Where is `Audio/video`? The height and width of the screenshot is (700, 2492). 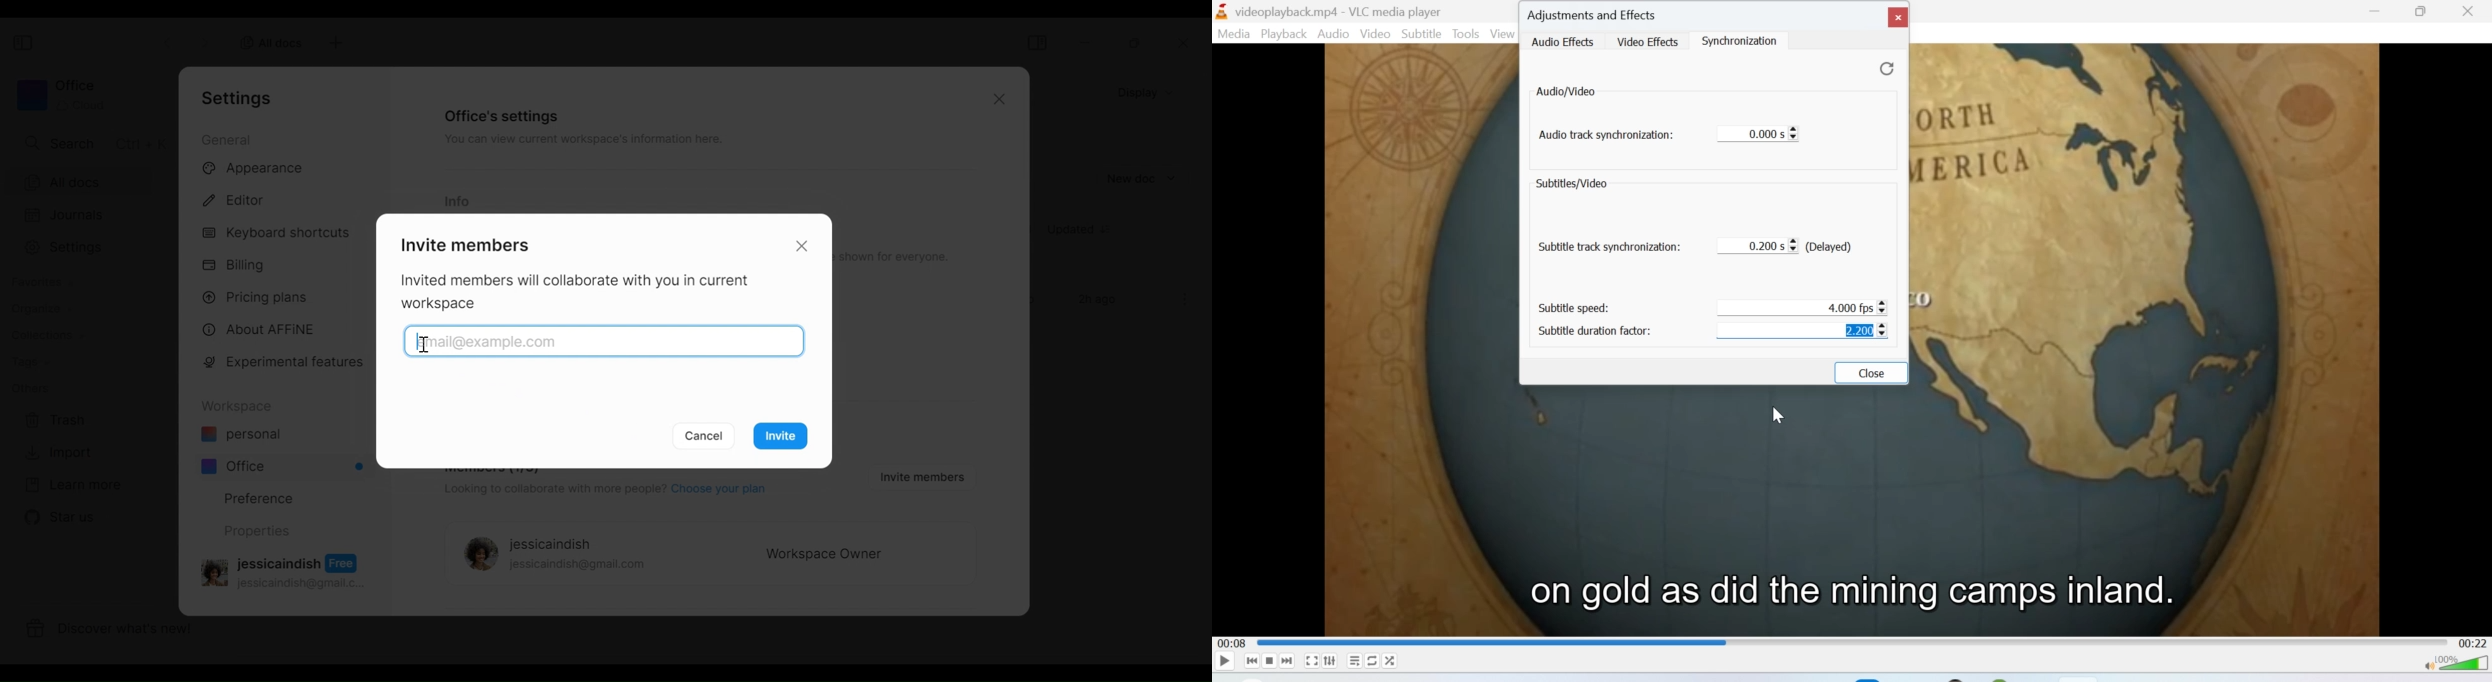 Audio/video is located at coordinates (1568, 92).